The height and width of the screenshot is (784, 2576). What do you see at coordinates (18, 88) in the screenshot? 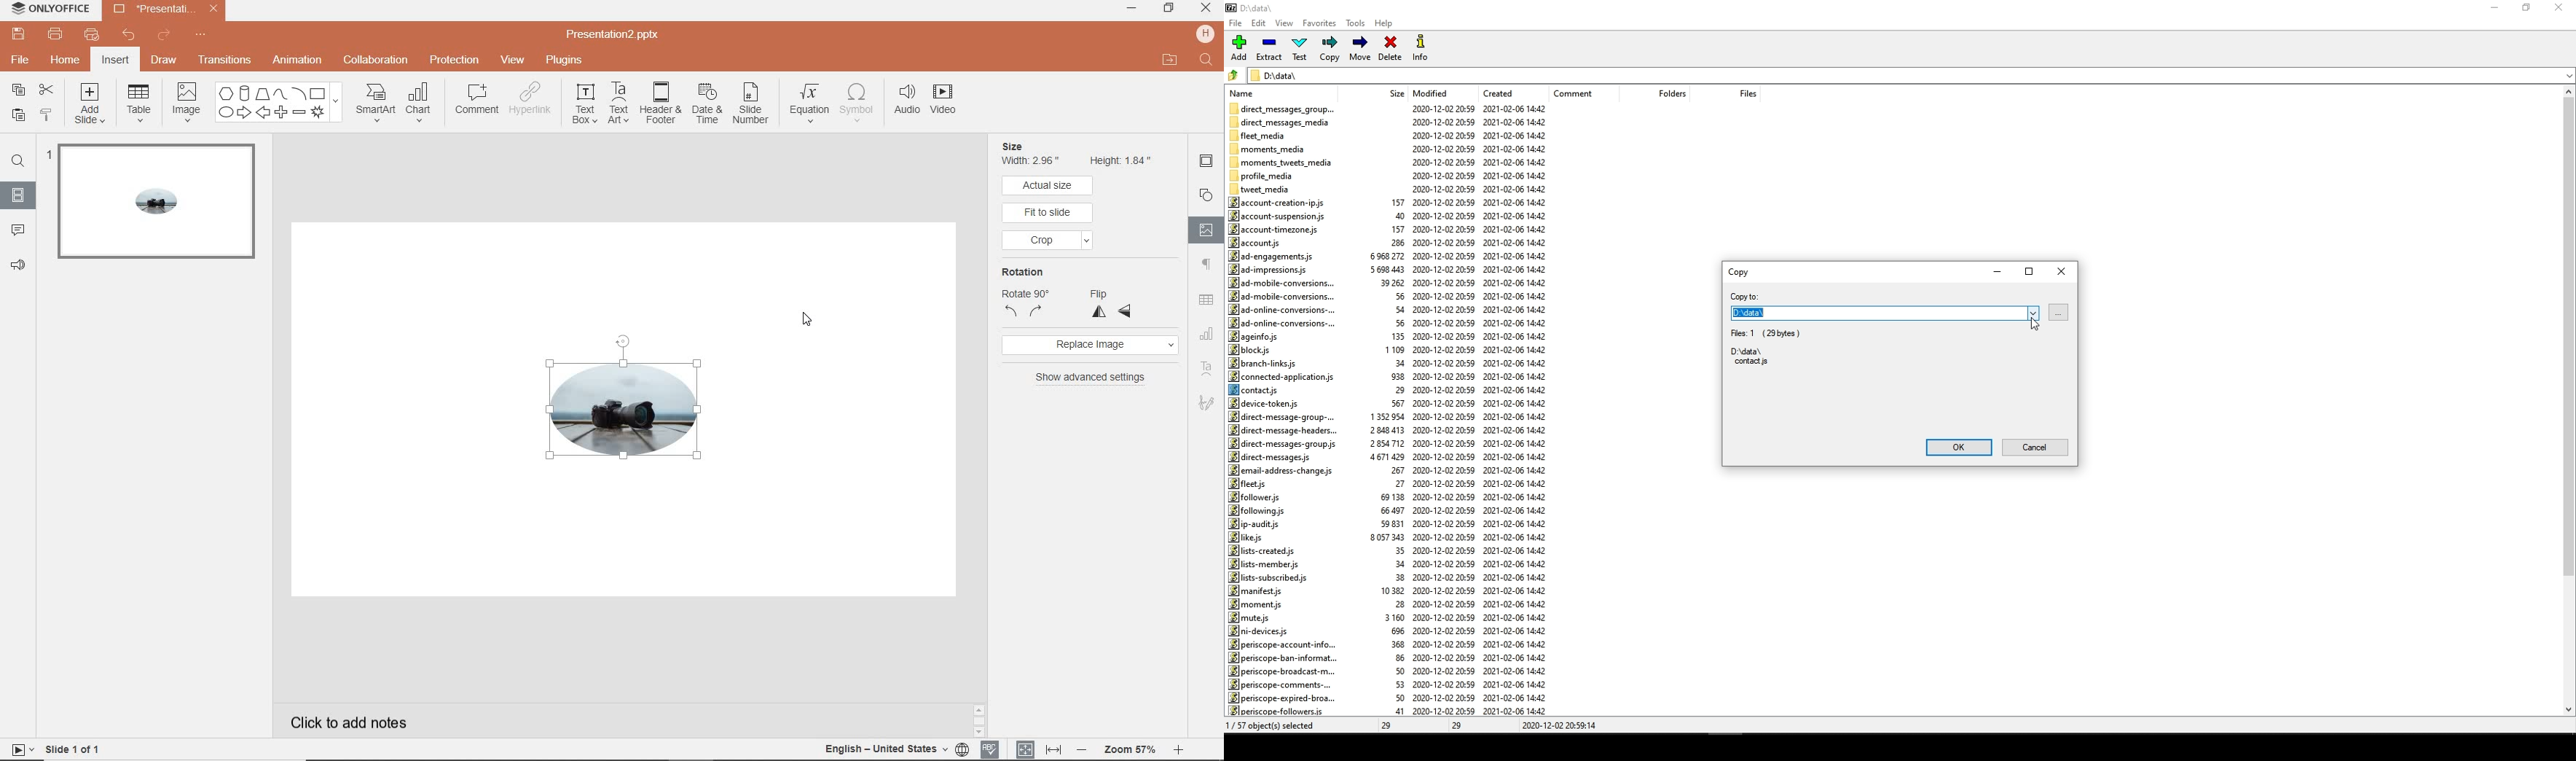
I see `copy` at bounding box center [18, 88].